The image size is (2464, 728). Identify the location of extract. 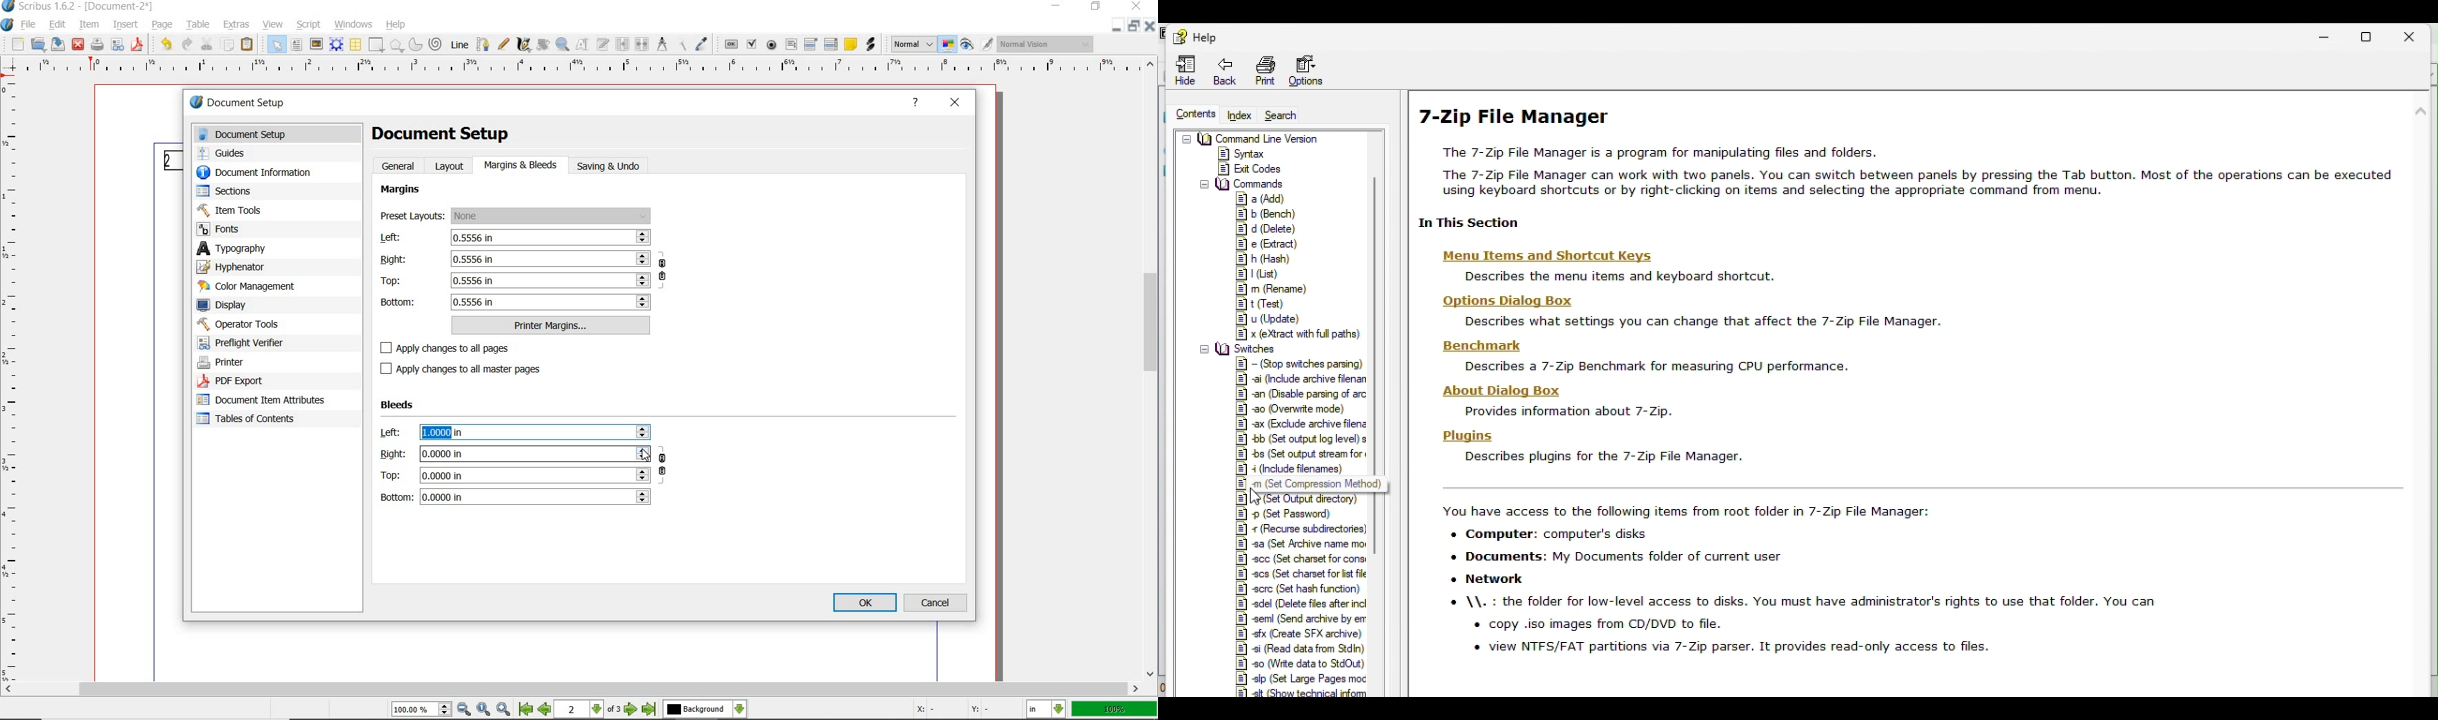
(1268, 244).